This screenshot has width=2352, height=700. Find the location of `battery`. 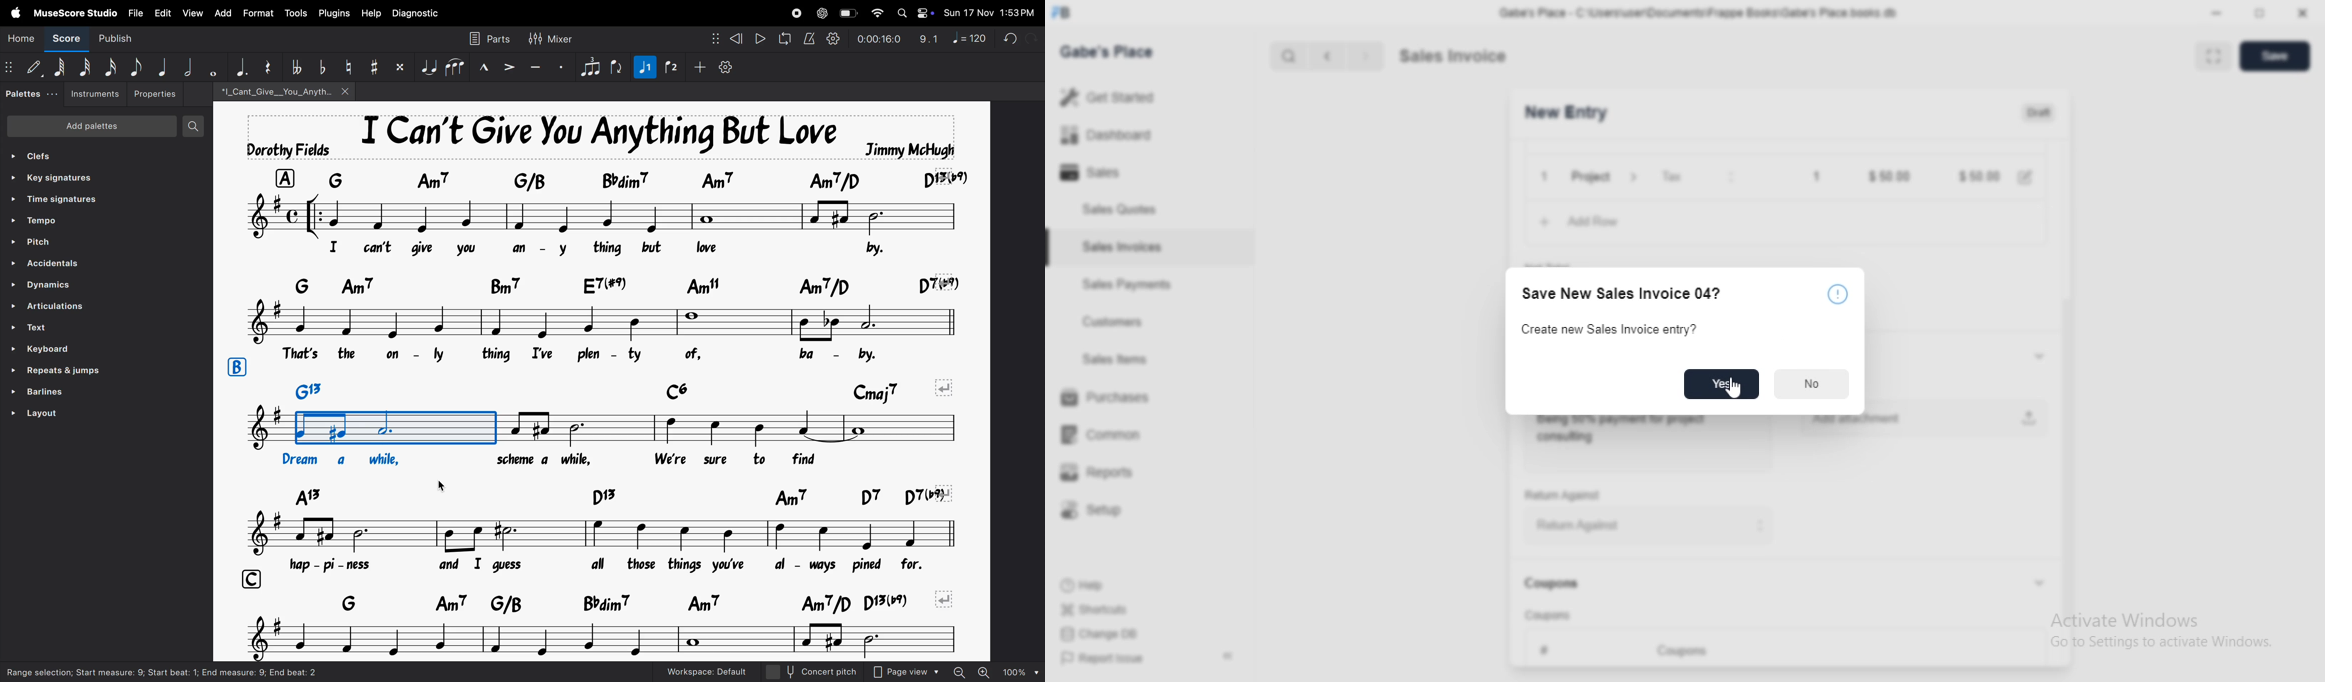

battery is located at coordinates (851, 13).